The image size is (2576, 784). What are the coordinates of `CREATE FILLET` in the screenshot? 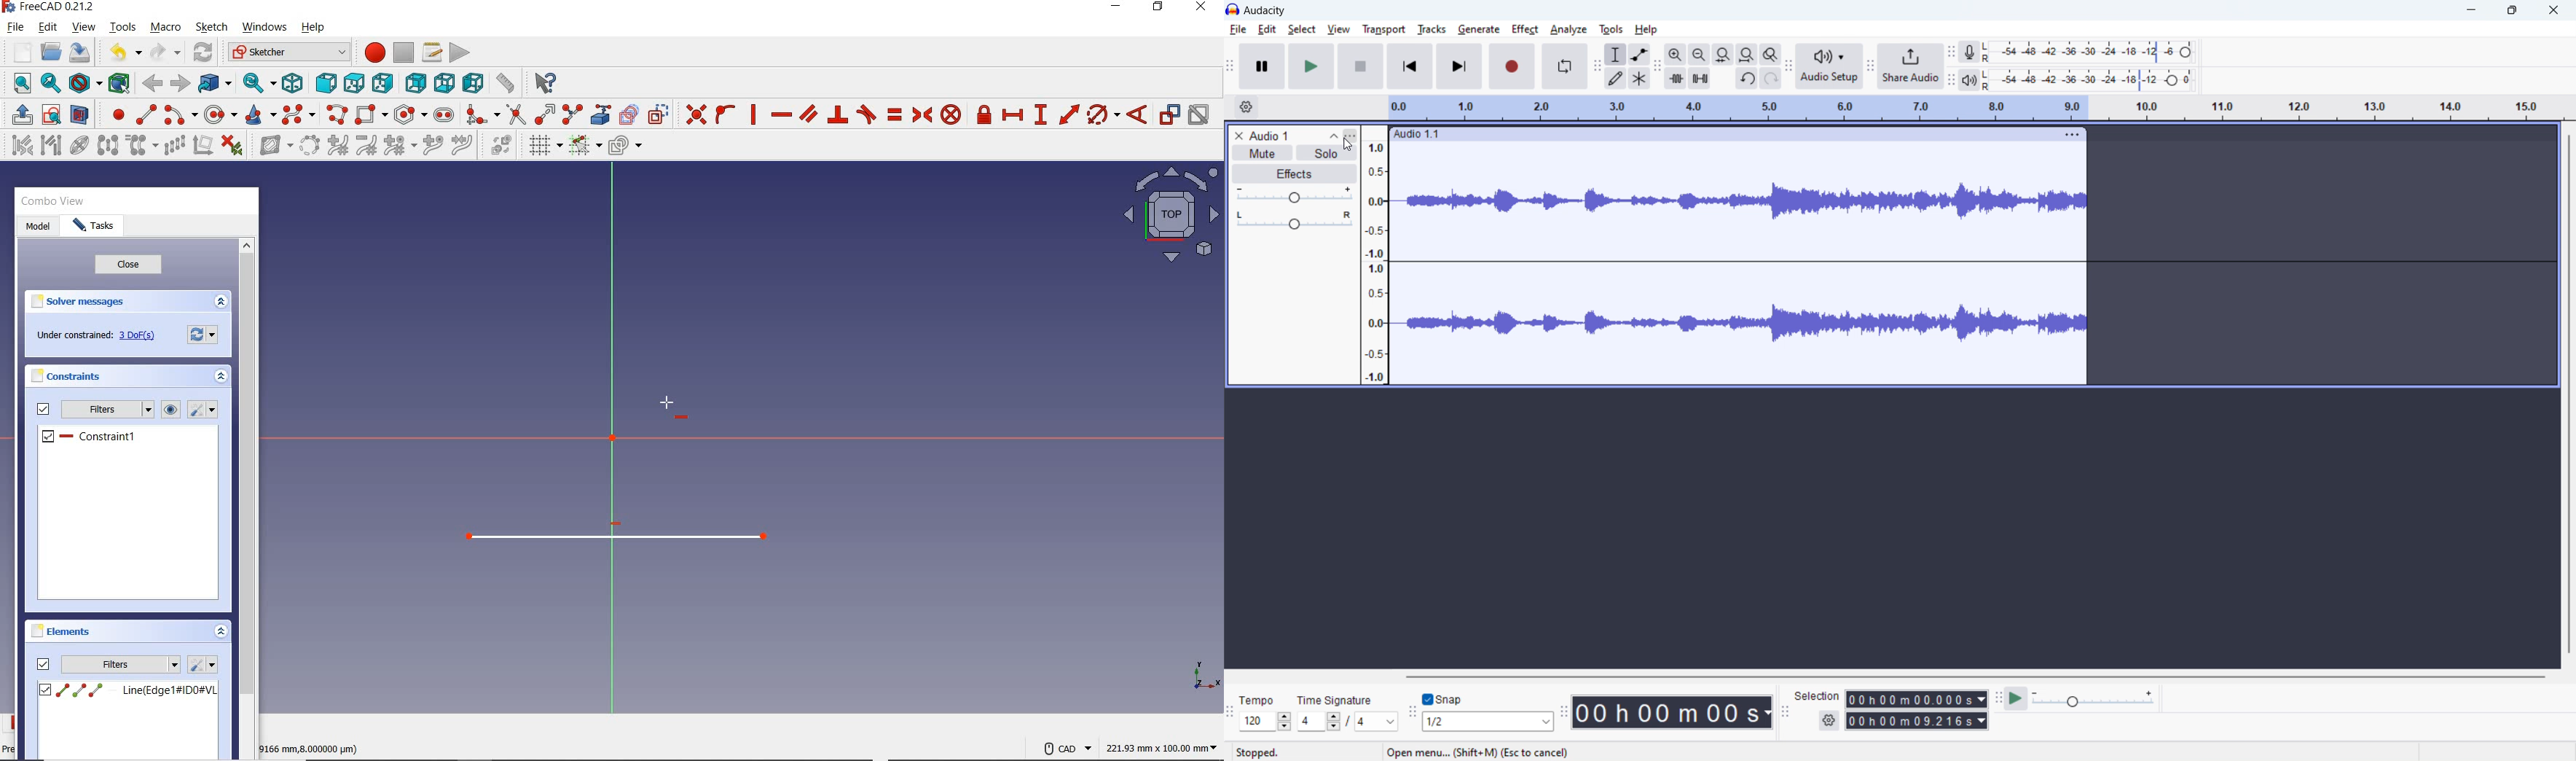 It's located at (482, 113).